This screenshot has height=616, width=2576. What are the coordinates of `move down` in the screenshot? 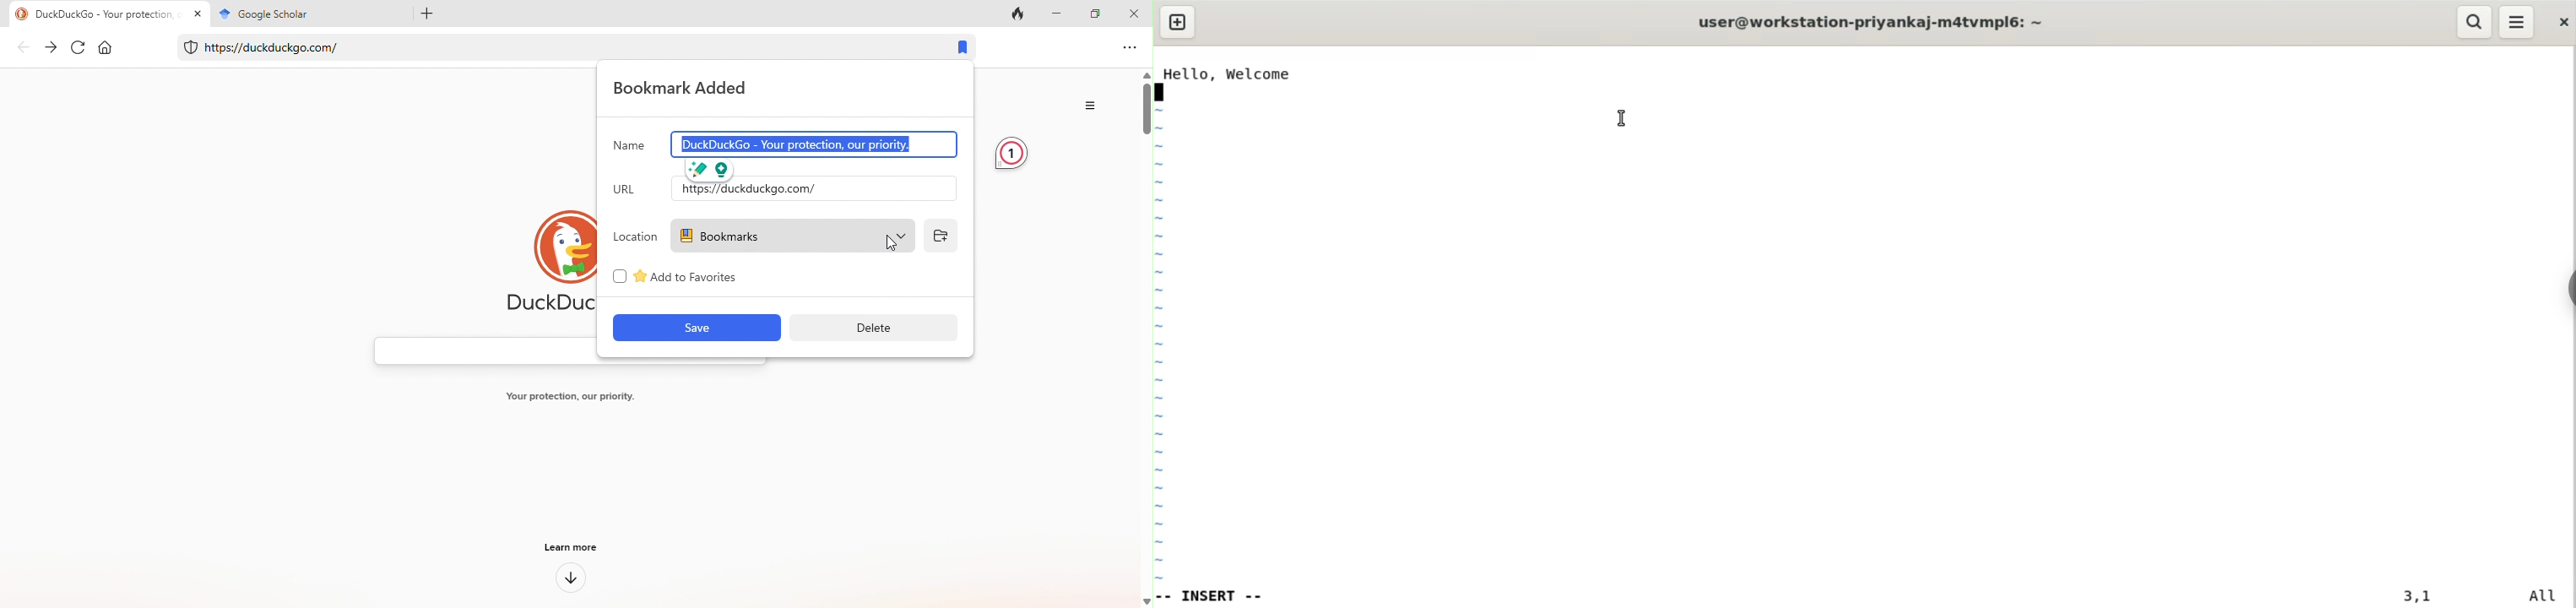 It's located at (1146, 600).